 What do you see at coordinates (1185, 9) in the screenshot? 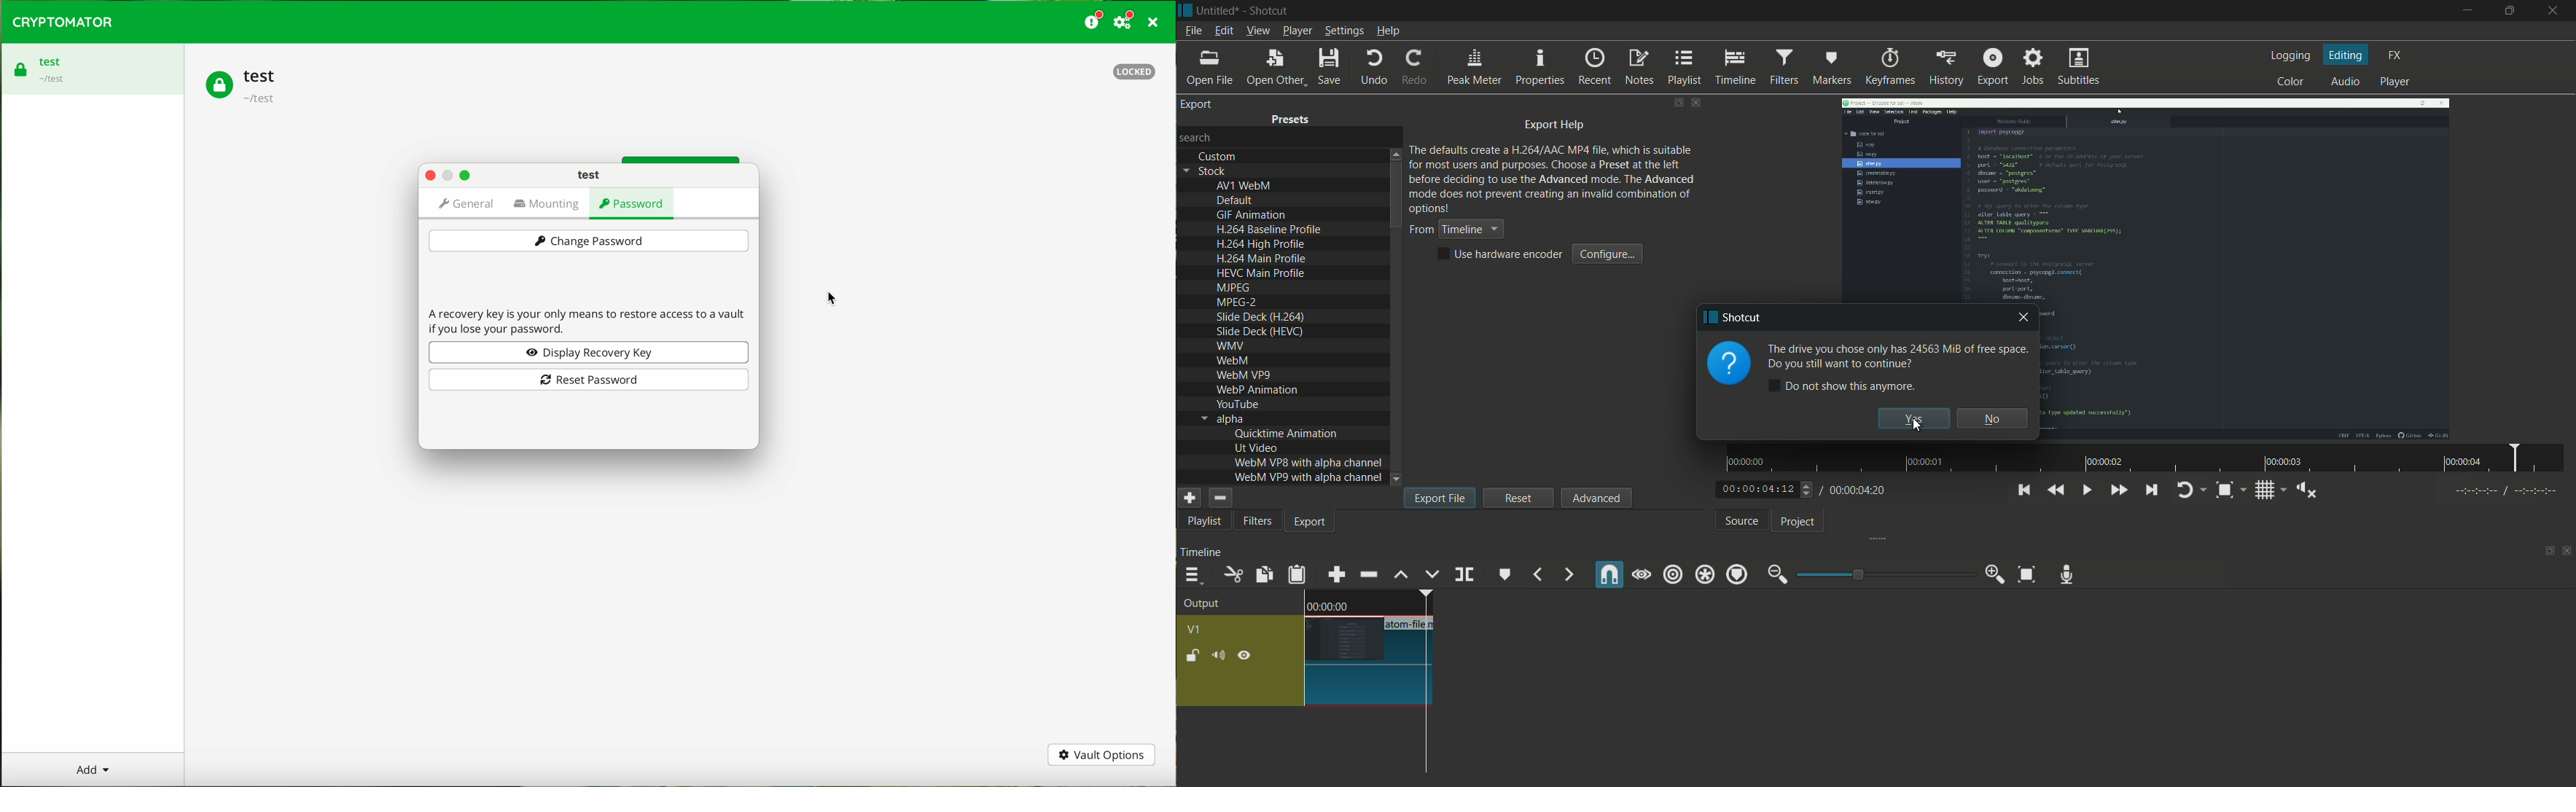
I see `app icon` at bounding box center [1185, 9].